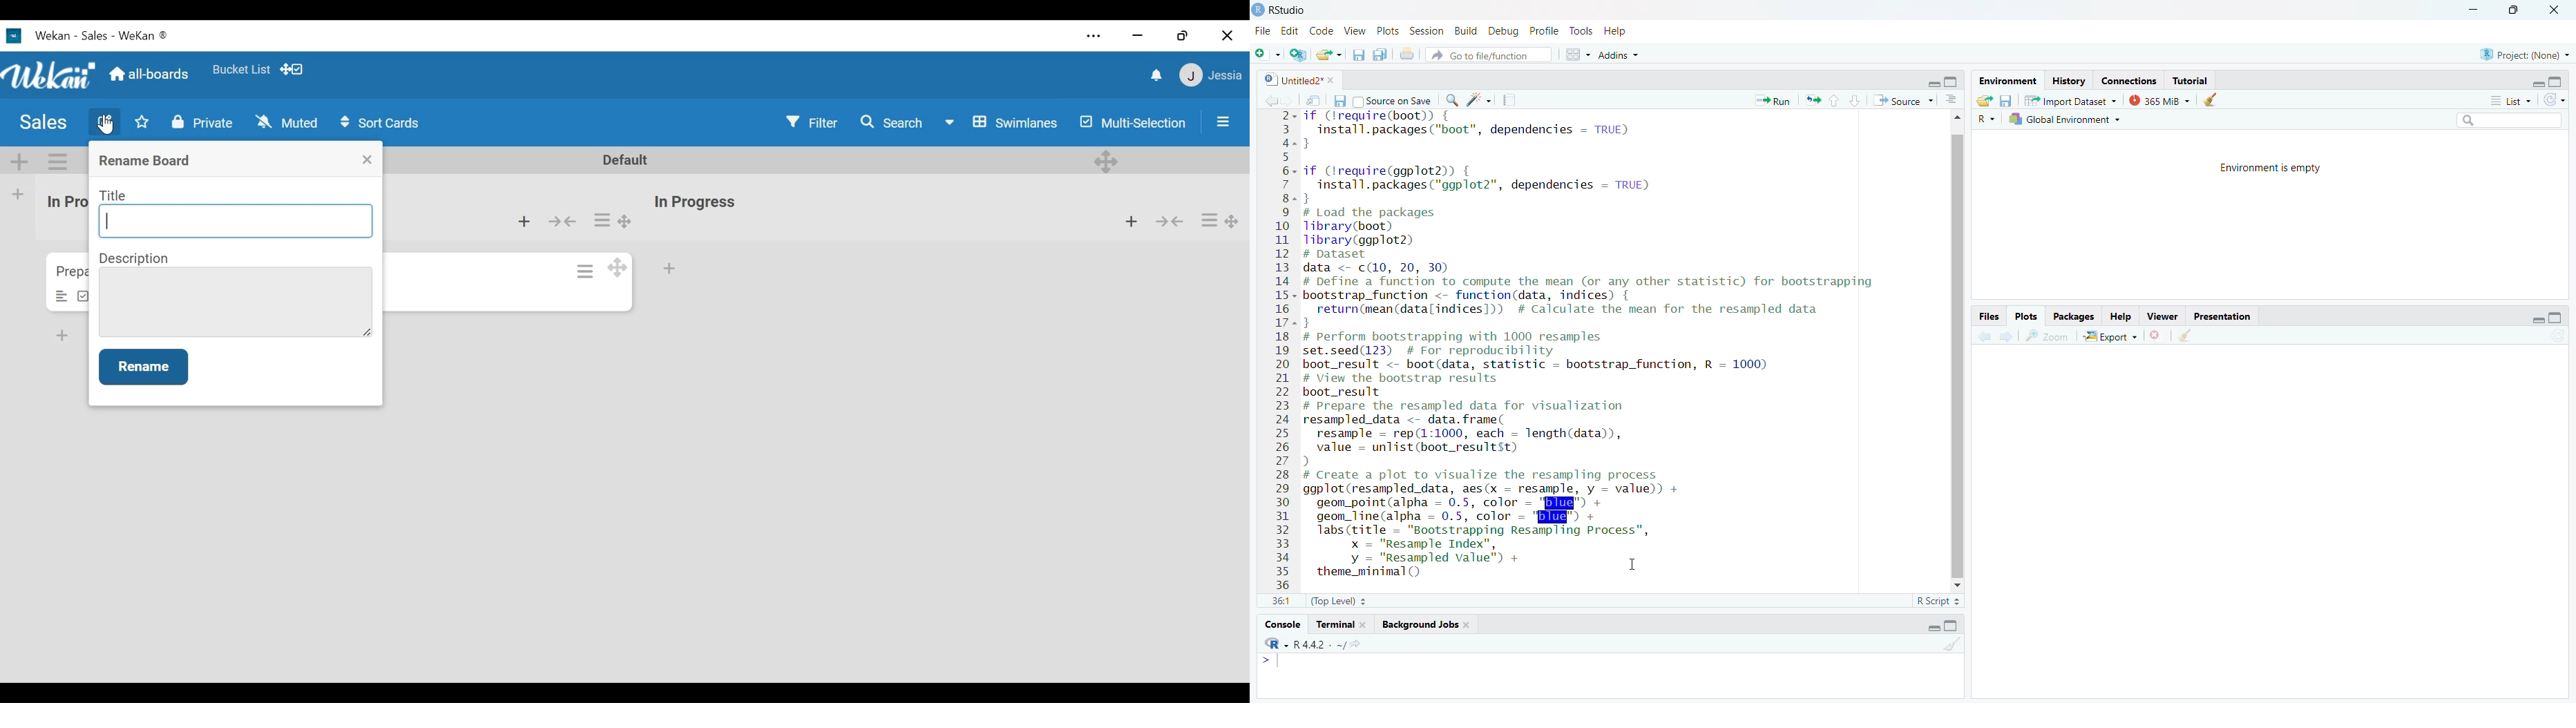 The height and width of the screenshot is (728, 2576). What do you see at coordinates (2007, 100) in the screenshot?
I see `save` at bounding box center [2007, 100].